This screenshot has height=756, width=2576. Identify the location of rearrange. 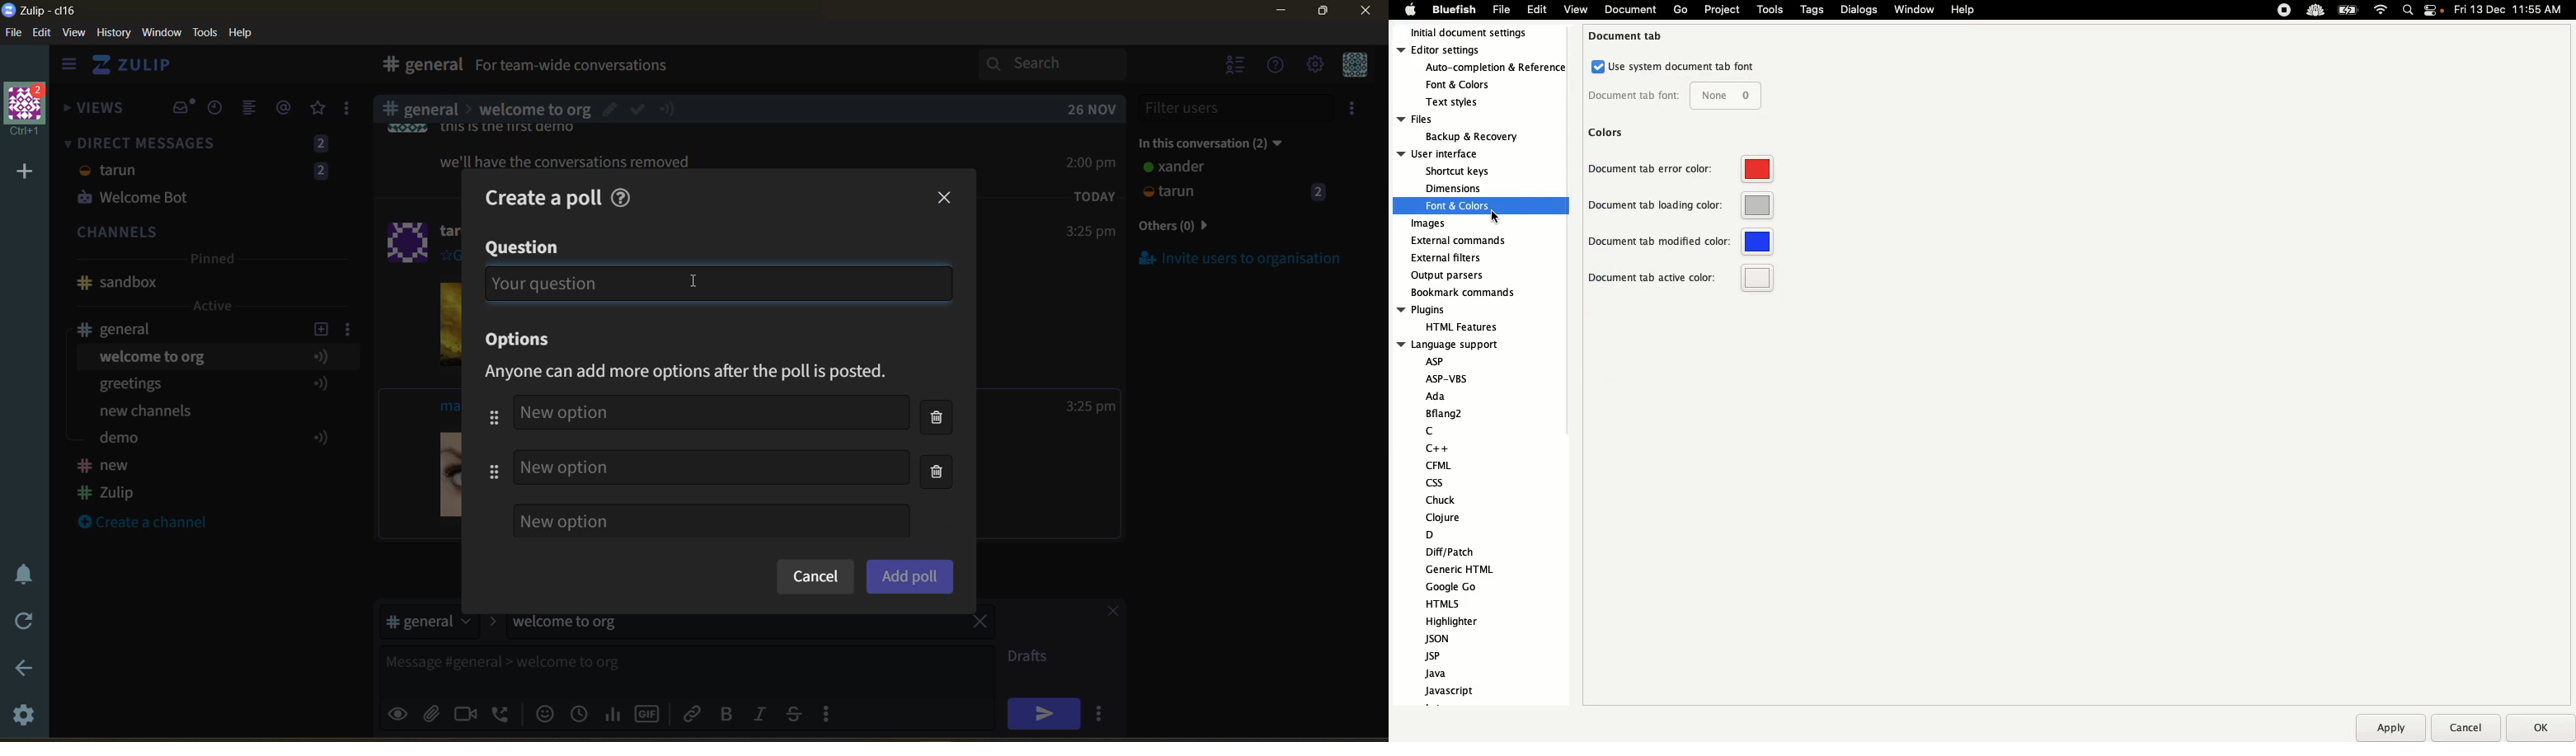
(493, 444).